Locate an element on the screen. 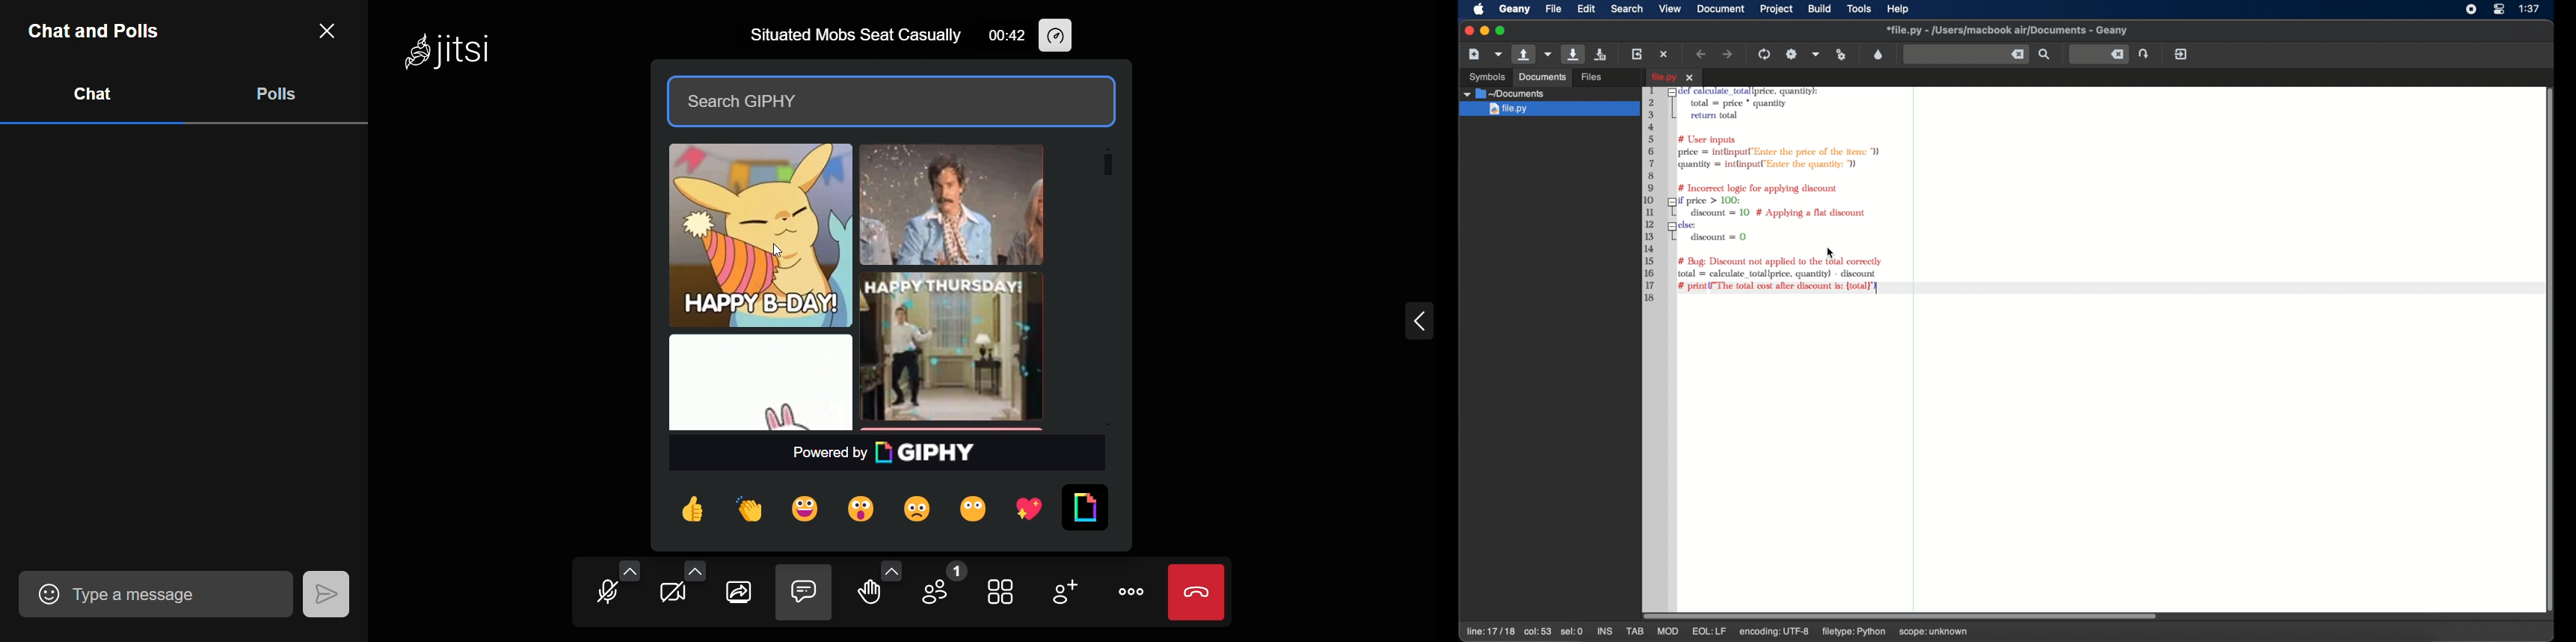  code is located at coordinates (1787, 182).